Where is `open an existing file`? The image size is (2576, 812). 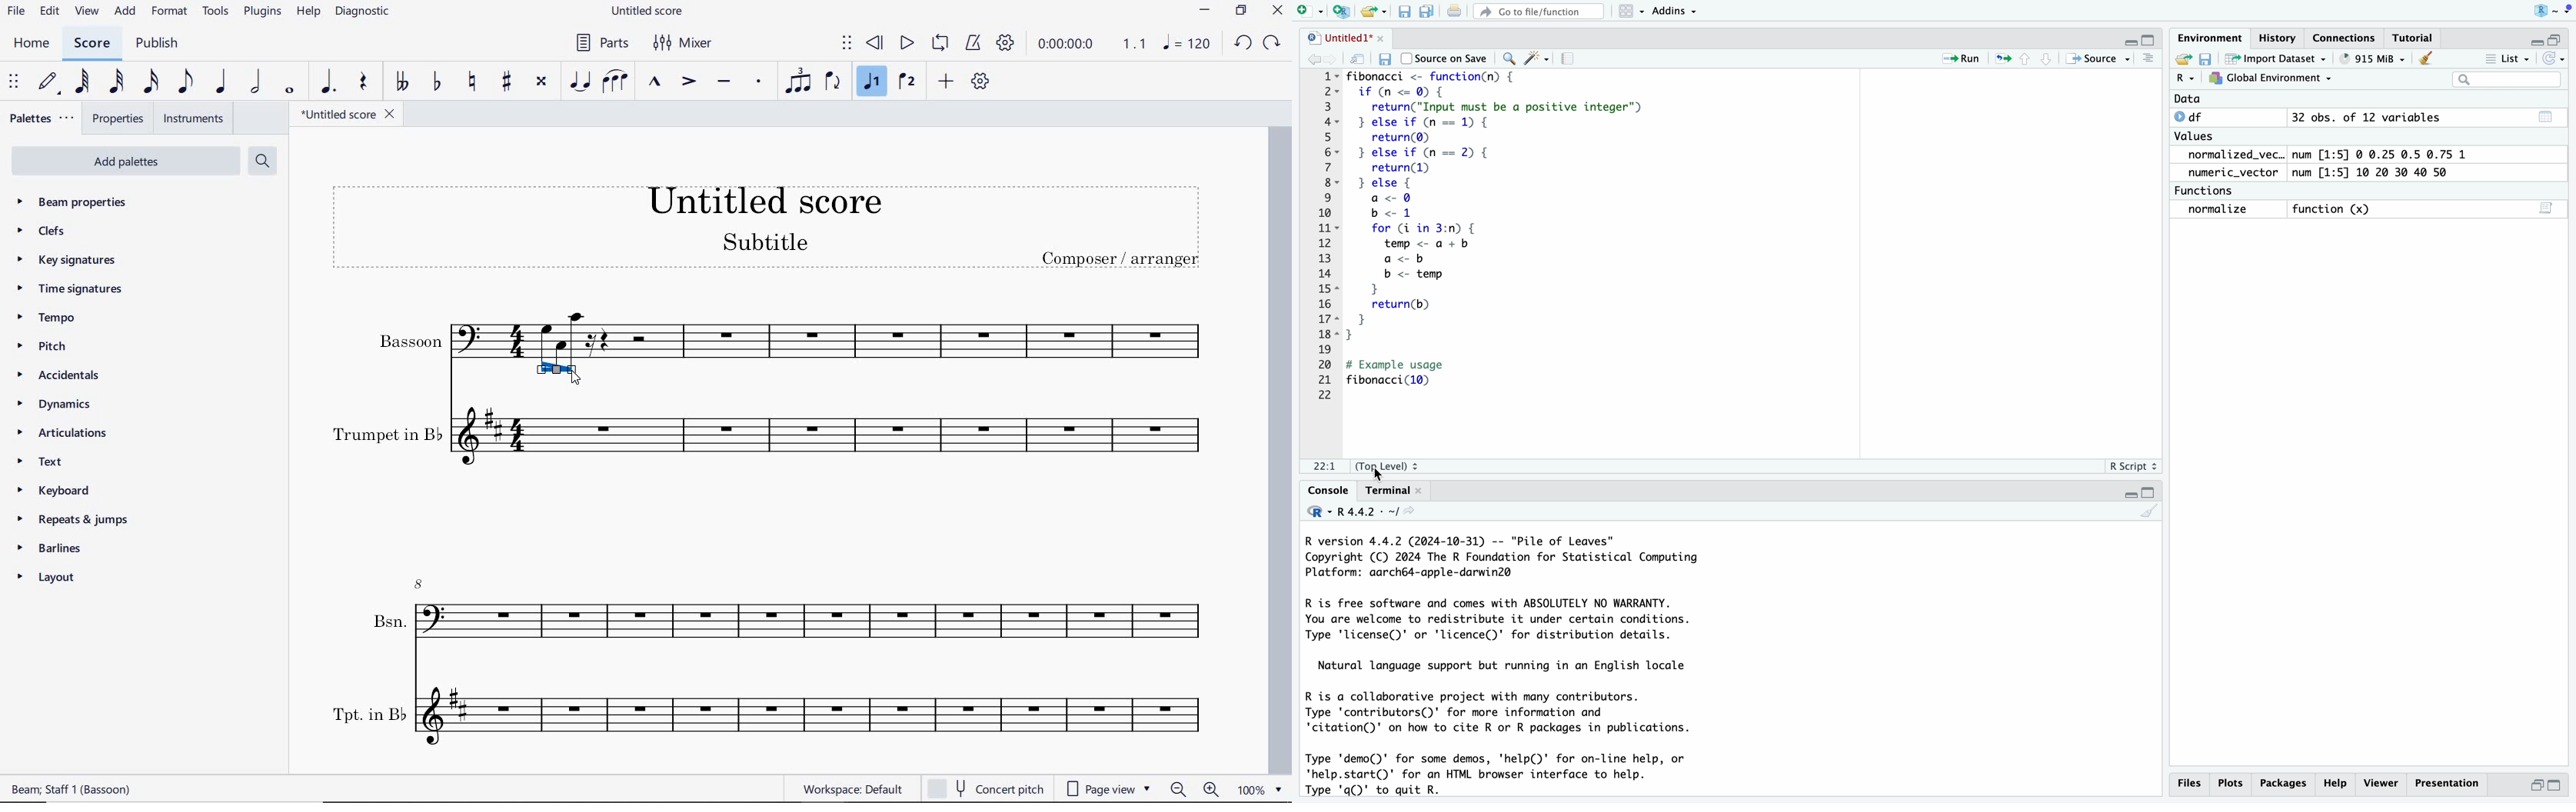 open an existing file is located at coordinates (1373, 11).